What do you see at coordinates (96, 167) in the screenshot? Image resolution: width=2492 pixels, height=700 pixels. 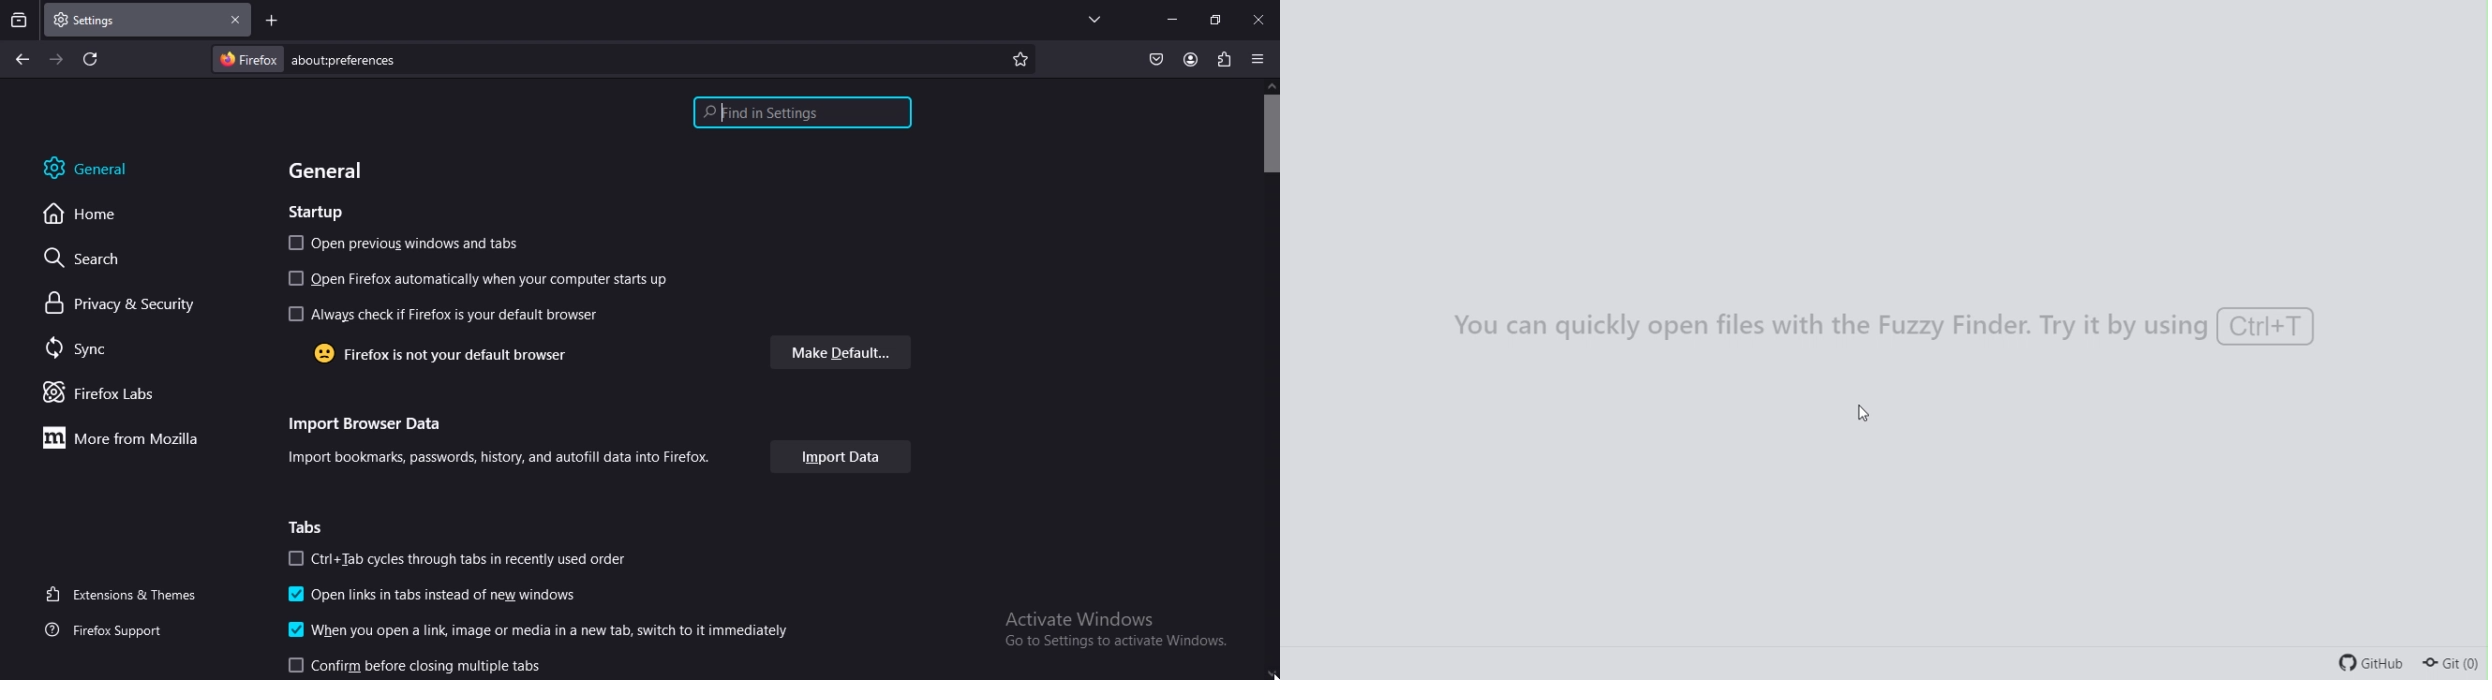 I see `general` at bounding box center [96, 167].